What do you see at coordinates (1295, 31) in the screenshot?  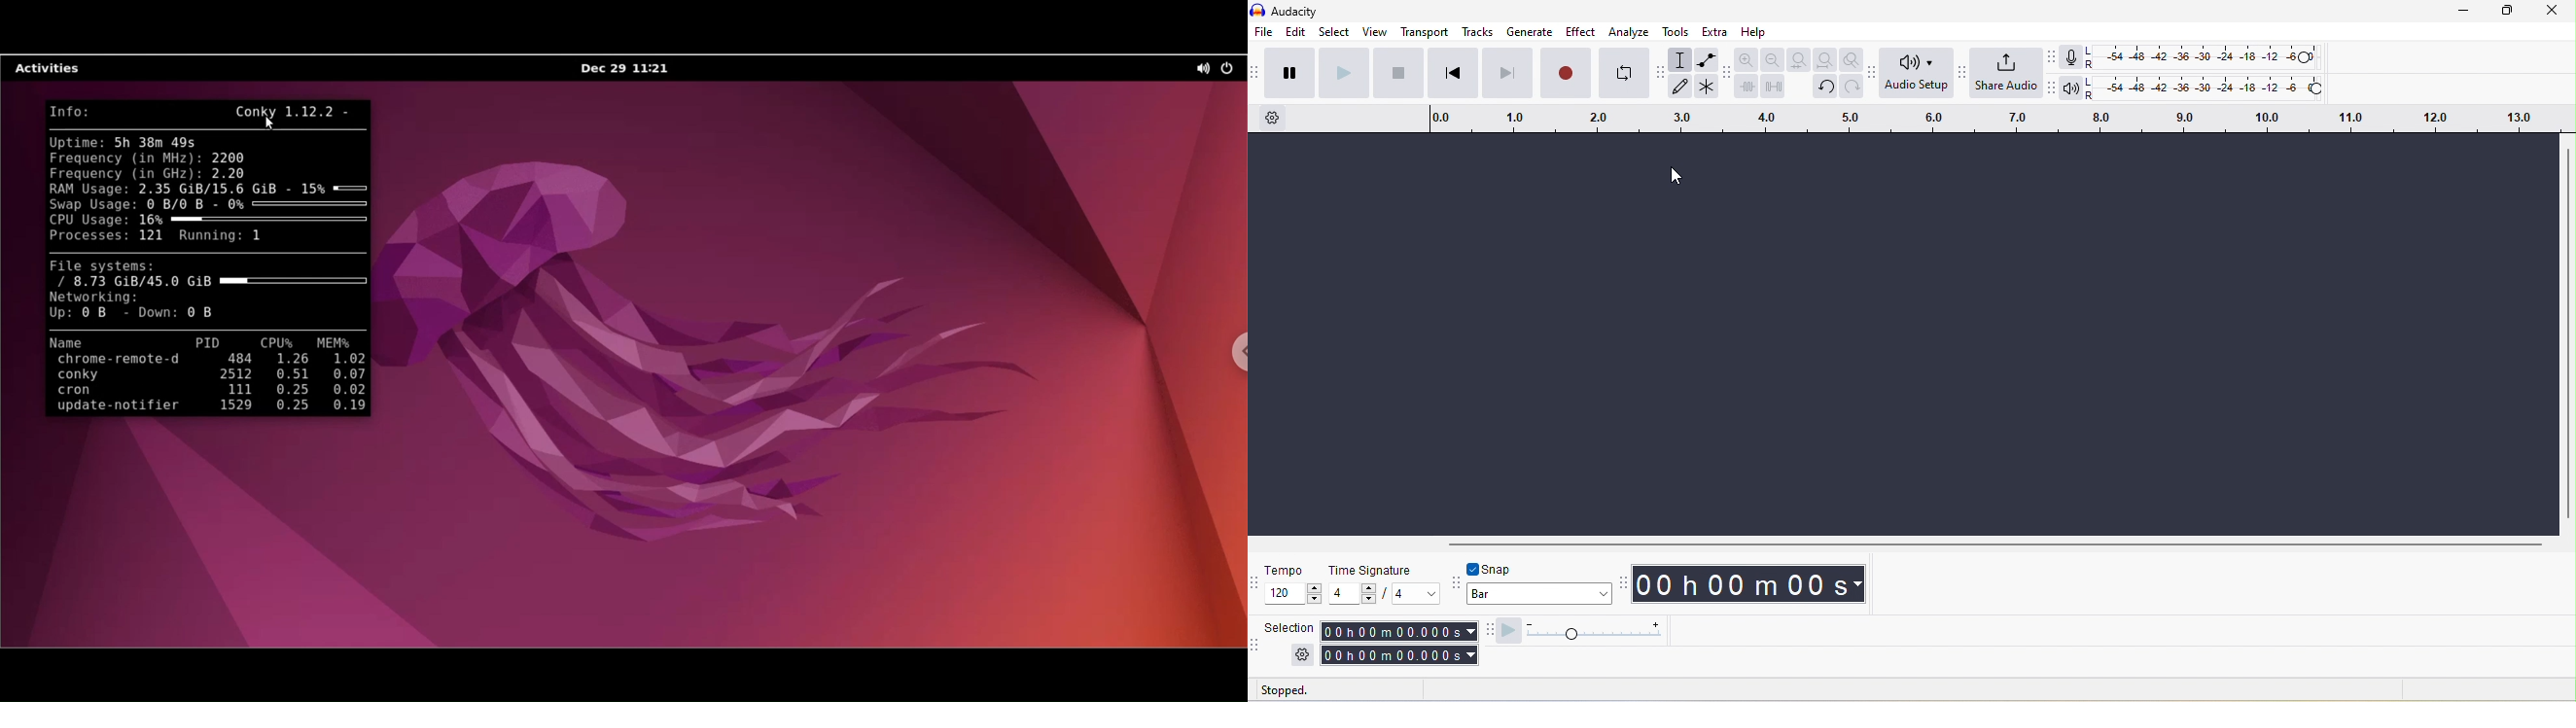 I see `edit` at bounding box center [1295, 31].